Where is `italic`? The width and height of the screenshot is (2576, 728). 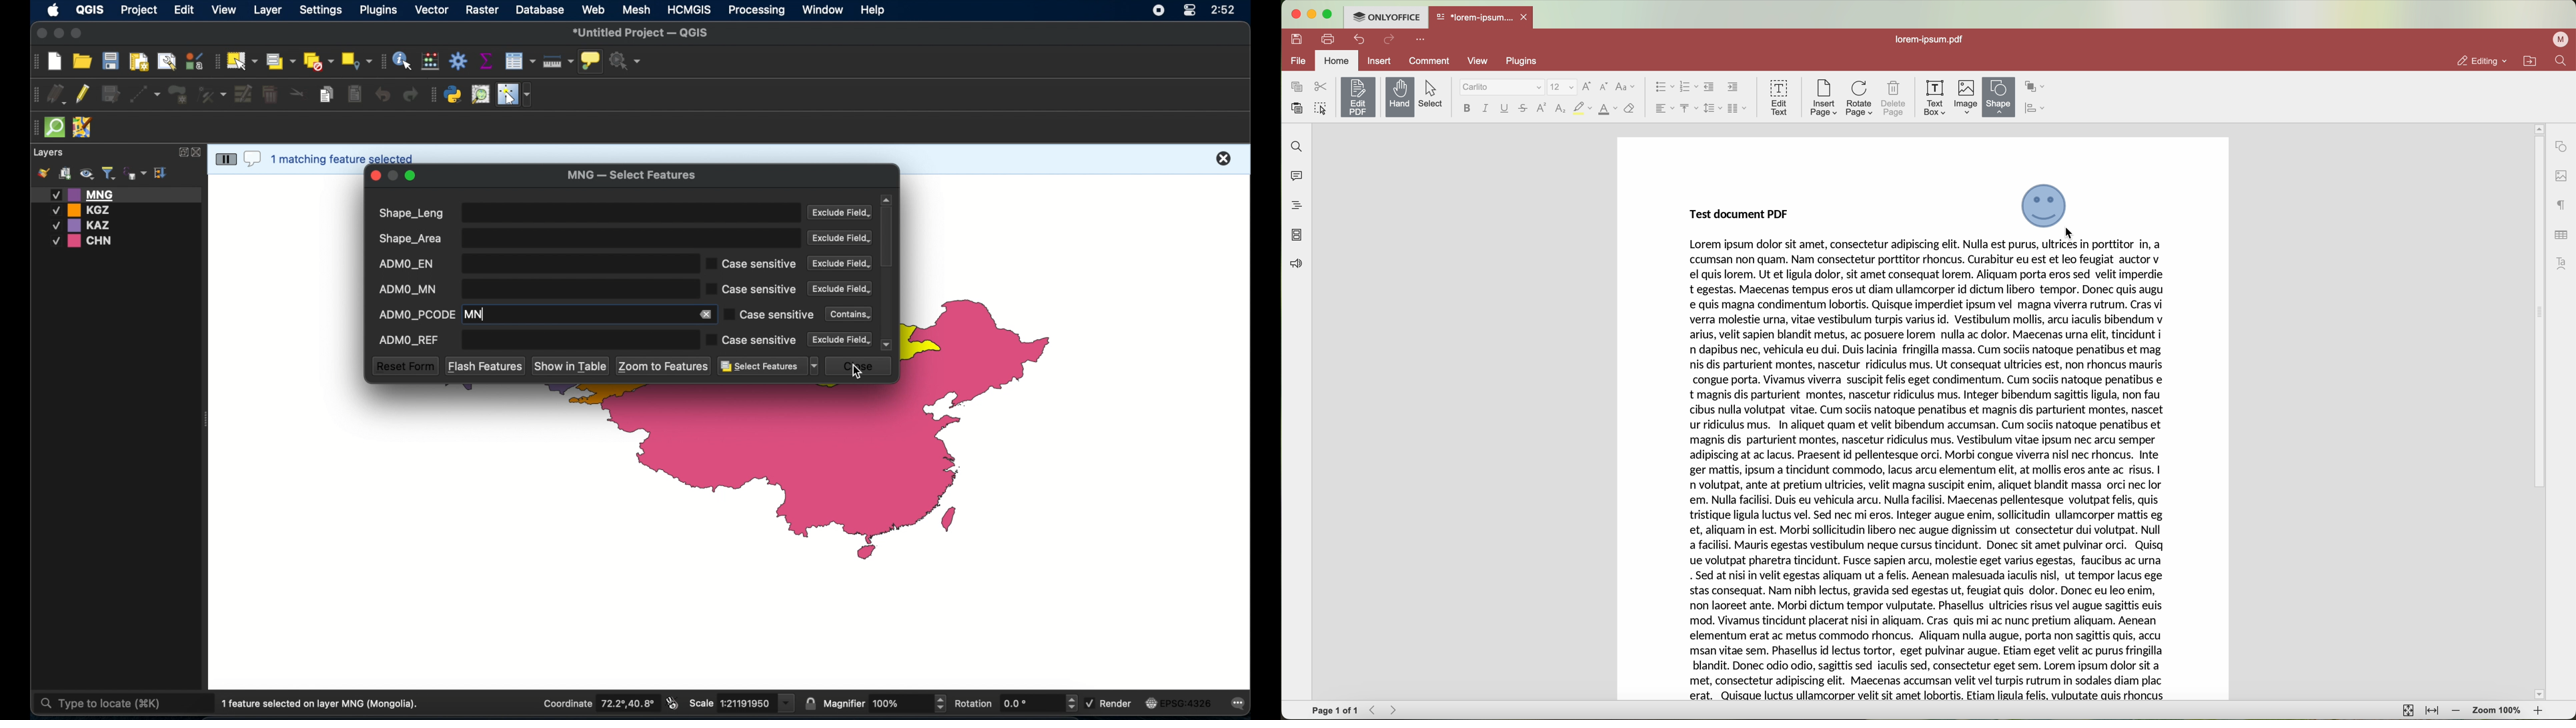 italic is located at coordinates (1485, 108).